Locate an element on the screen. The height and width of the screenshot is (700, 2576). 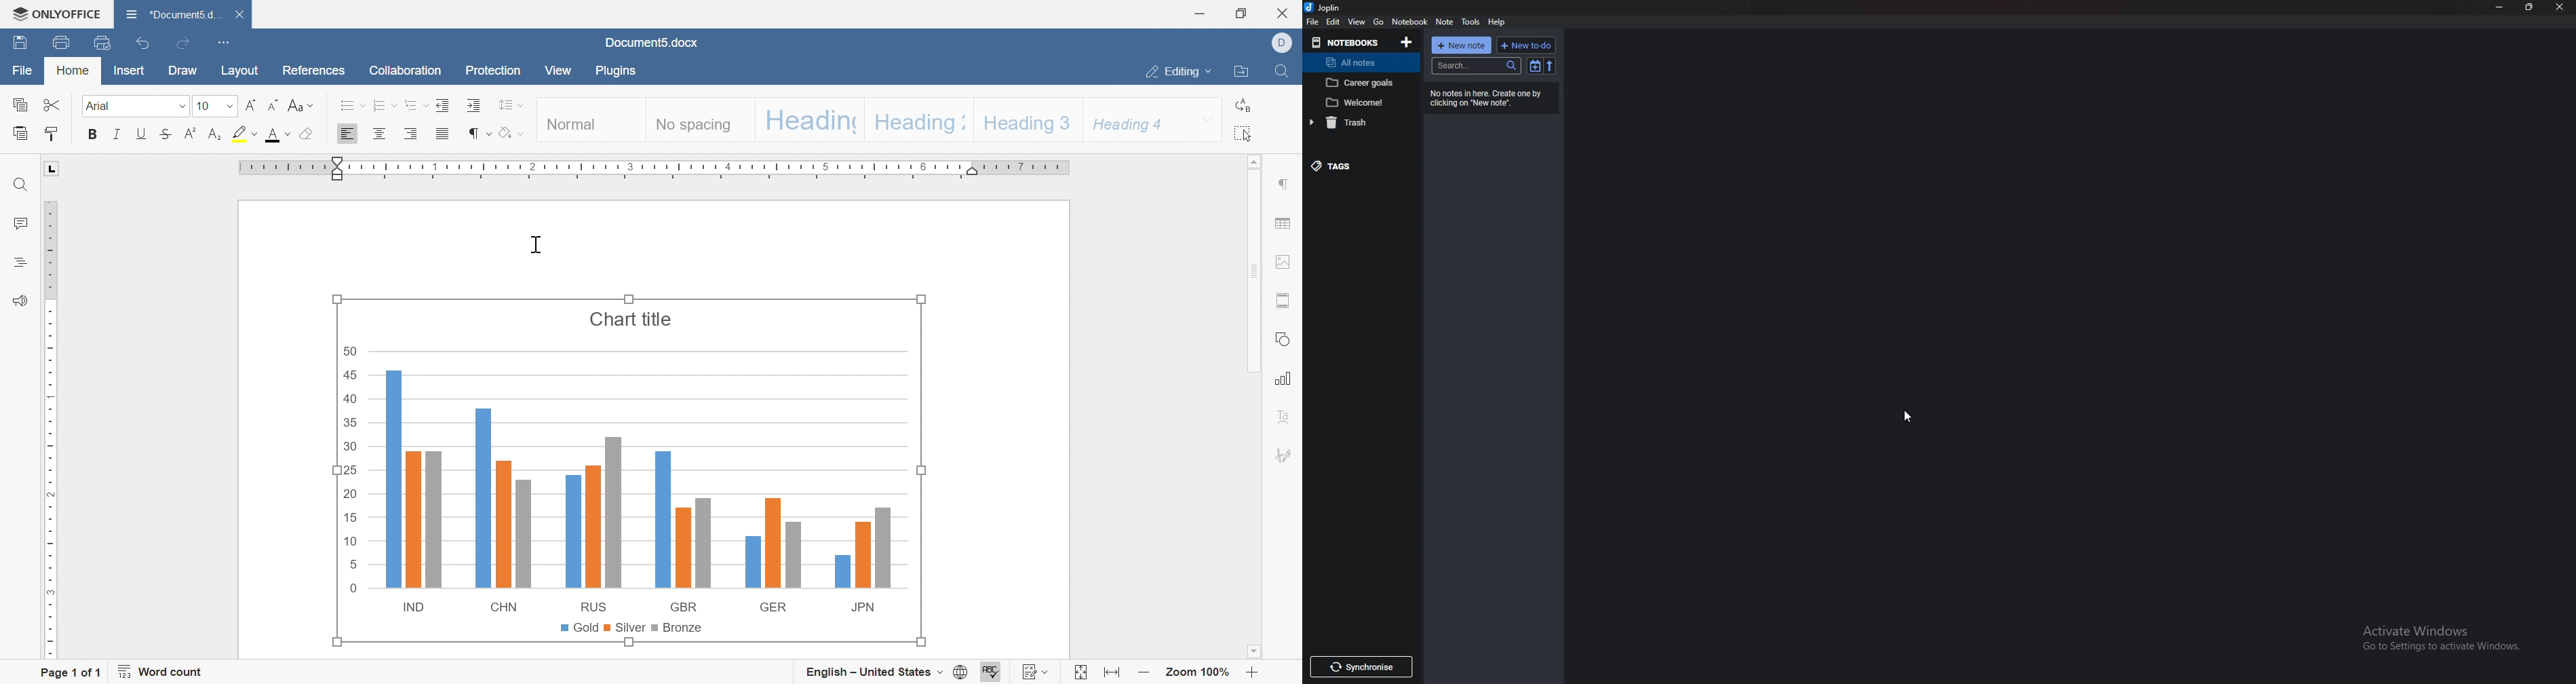
add notebooks is located at coordinates (1406, 42).